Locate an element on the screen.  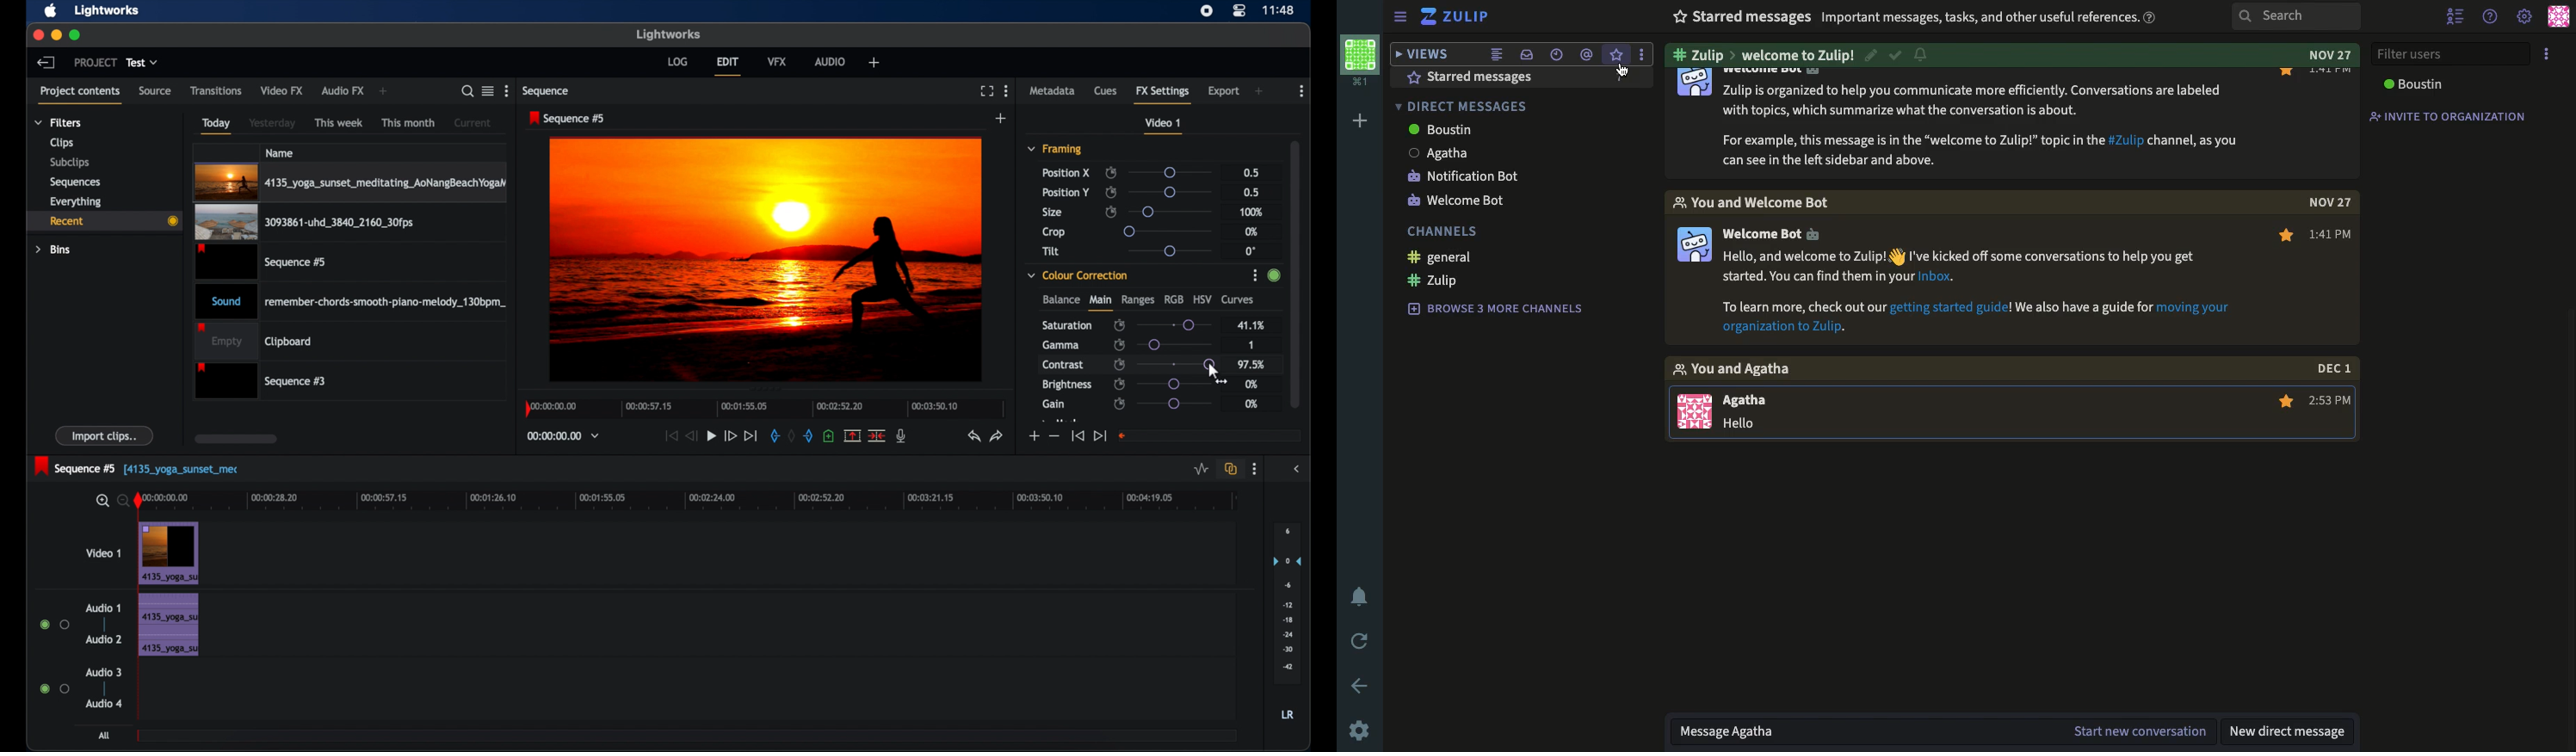
ranges is located at coordinates (1138, 300).